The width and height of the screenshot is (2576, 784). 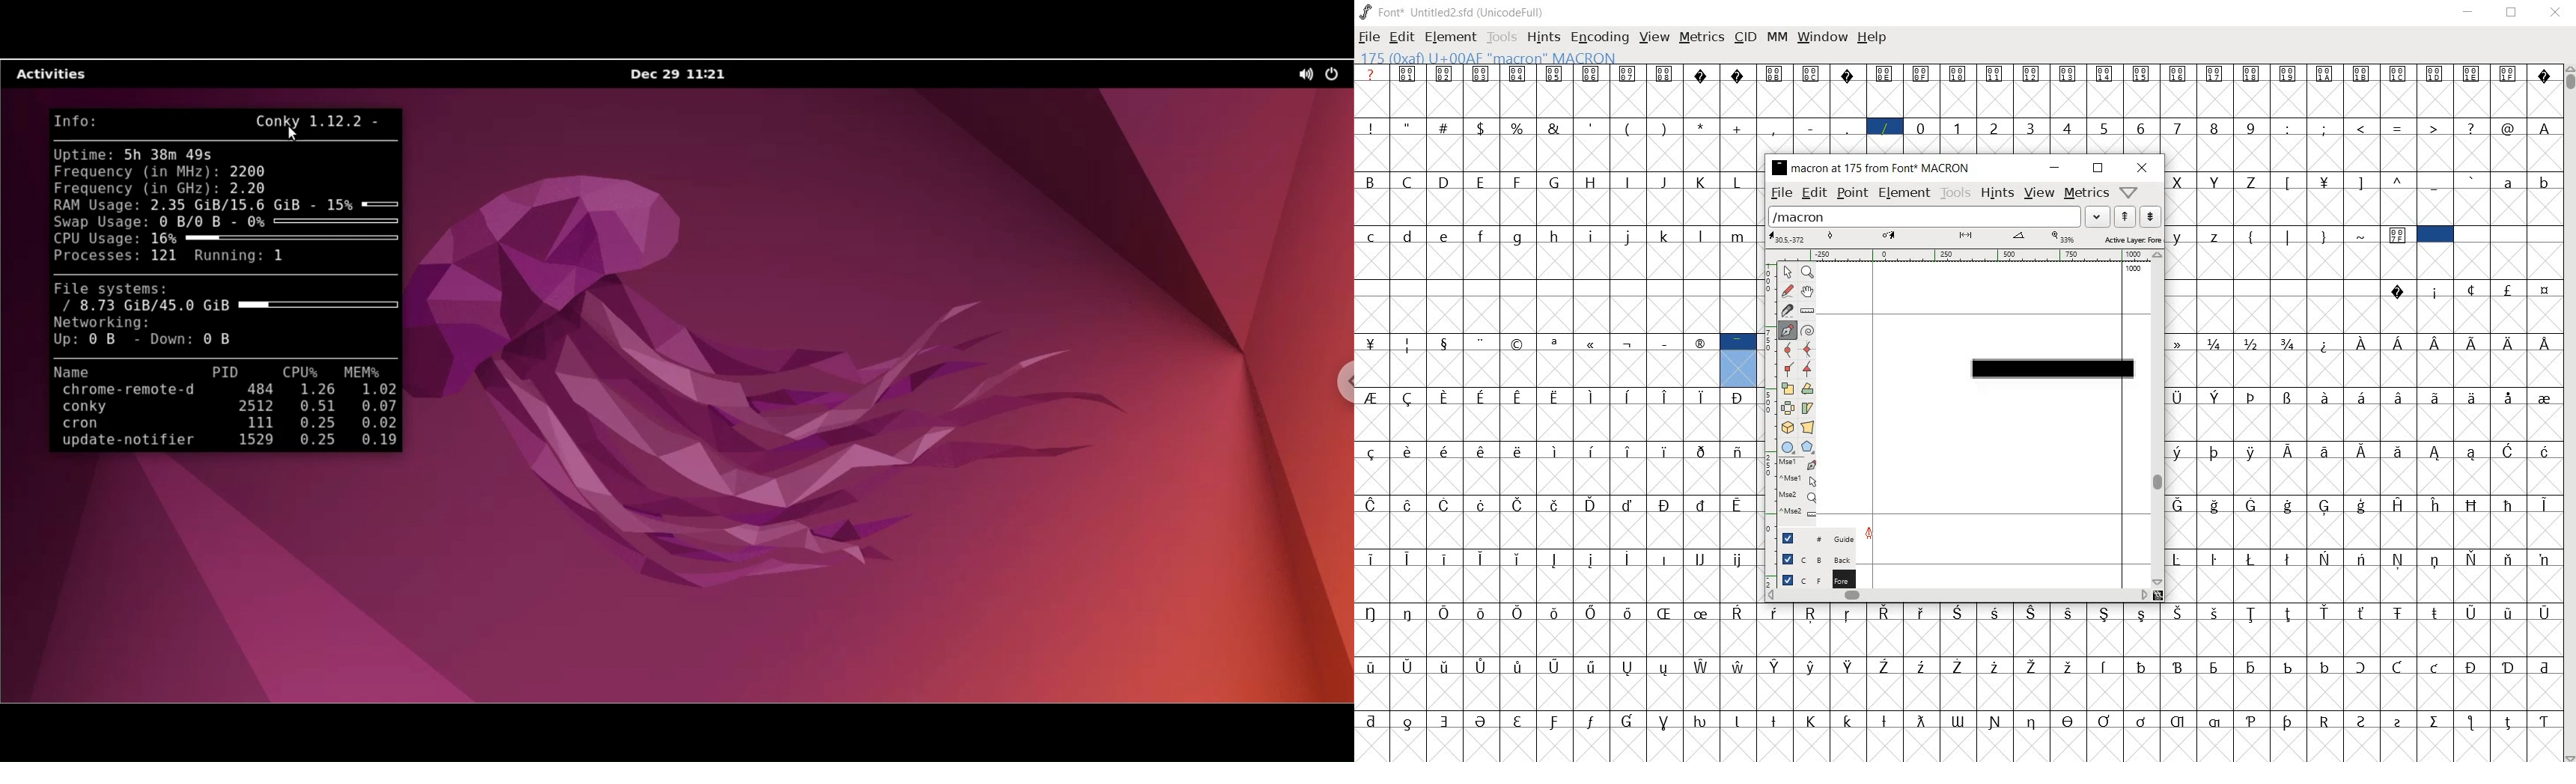 I want to click on Symbol, so click(x=1738, y=559).